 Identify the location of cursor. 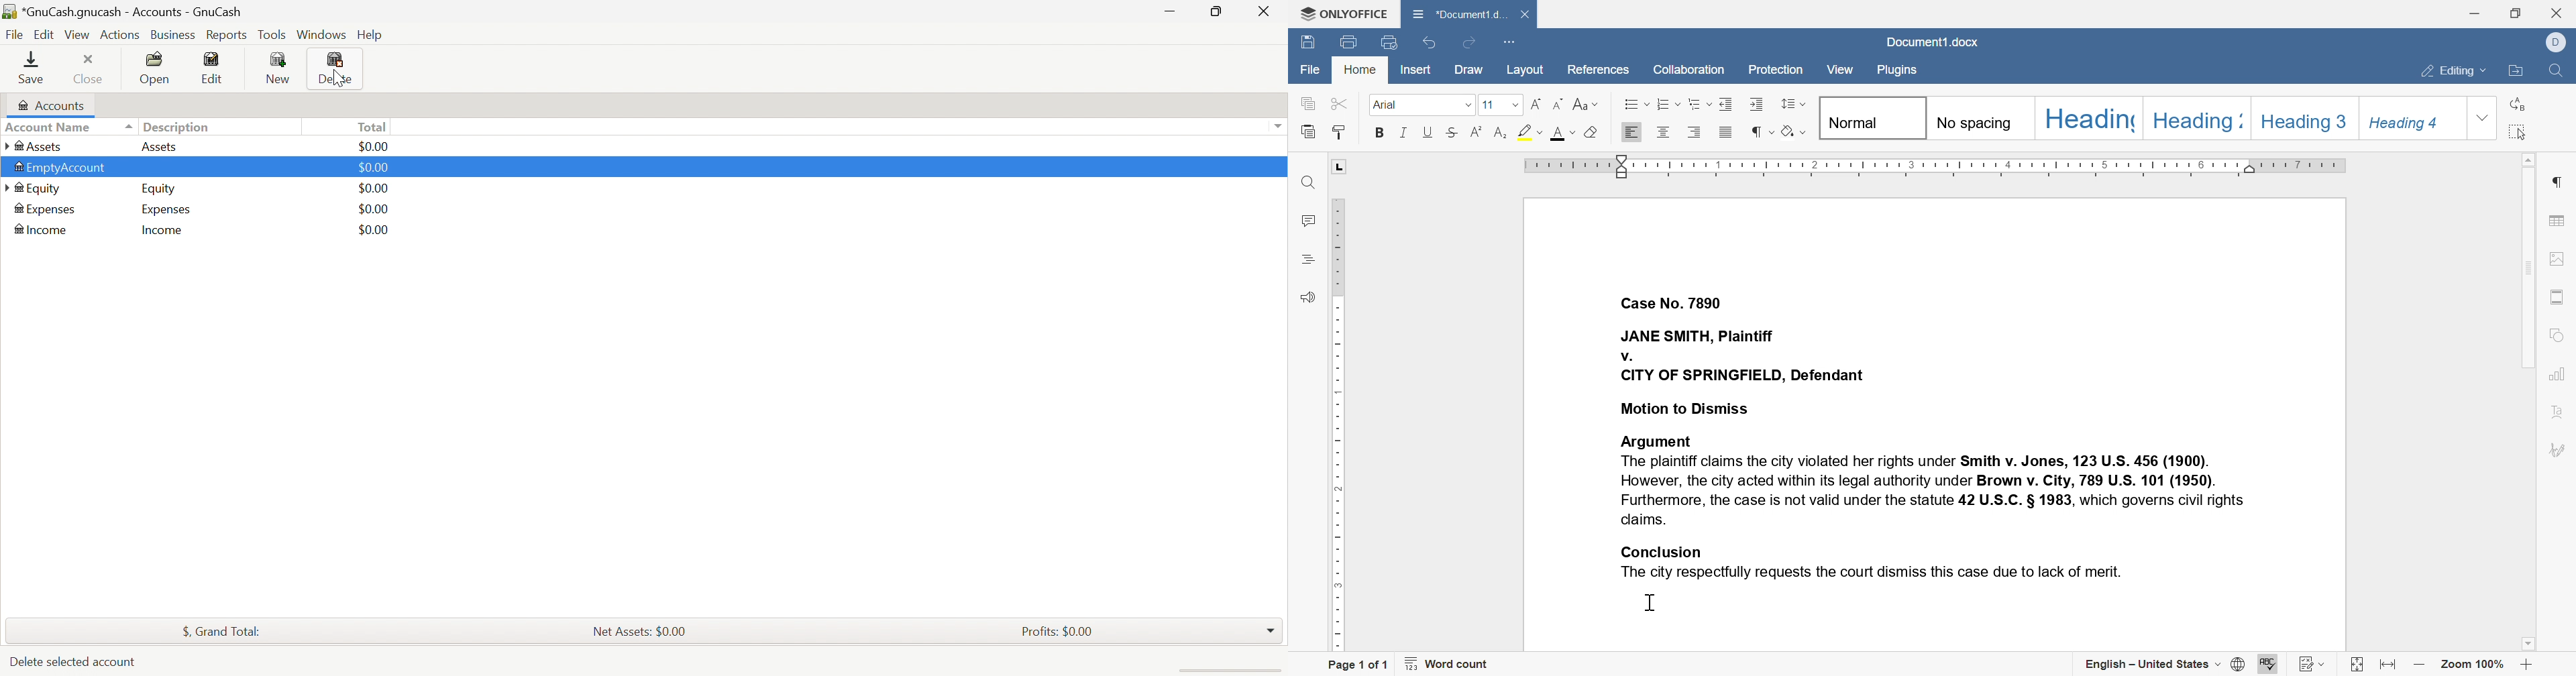
(1649, 604).